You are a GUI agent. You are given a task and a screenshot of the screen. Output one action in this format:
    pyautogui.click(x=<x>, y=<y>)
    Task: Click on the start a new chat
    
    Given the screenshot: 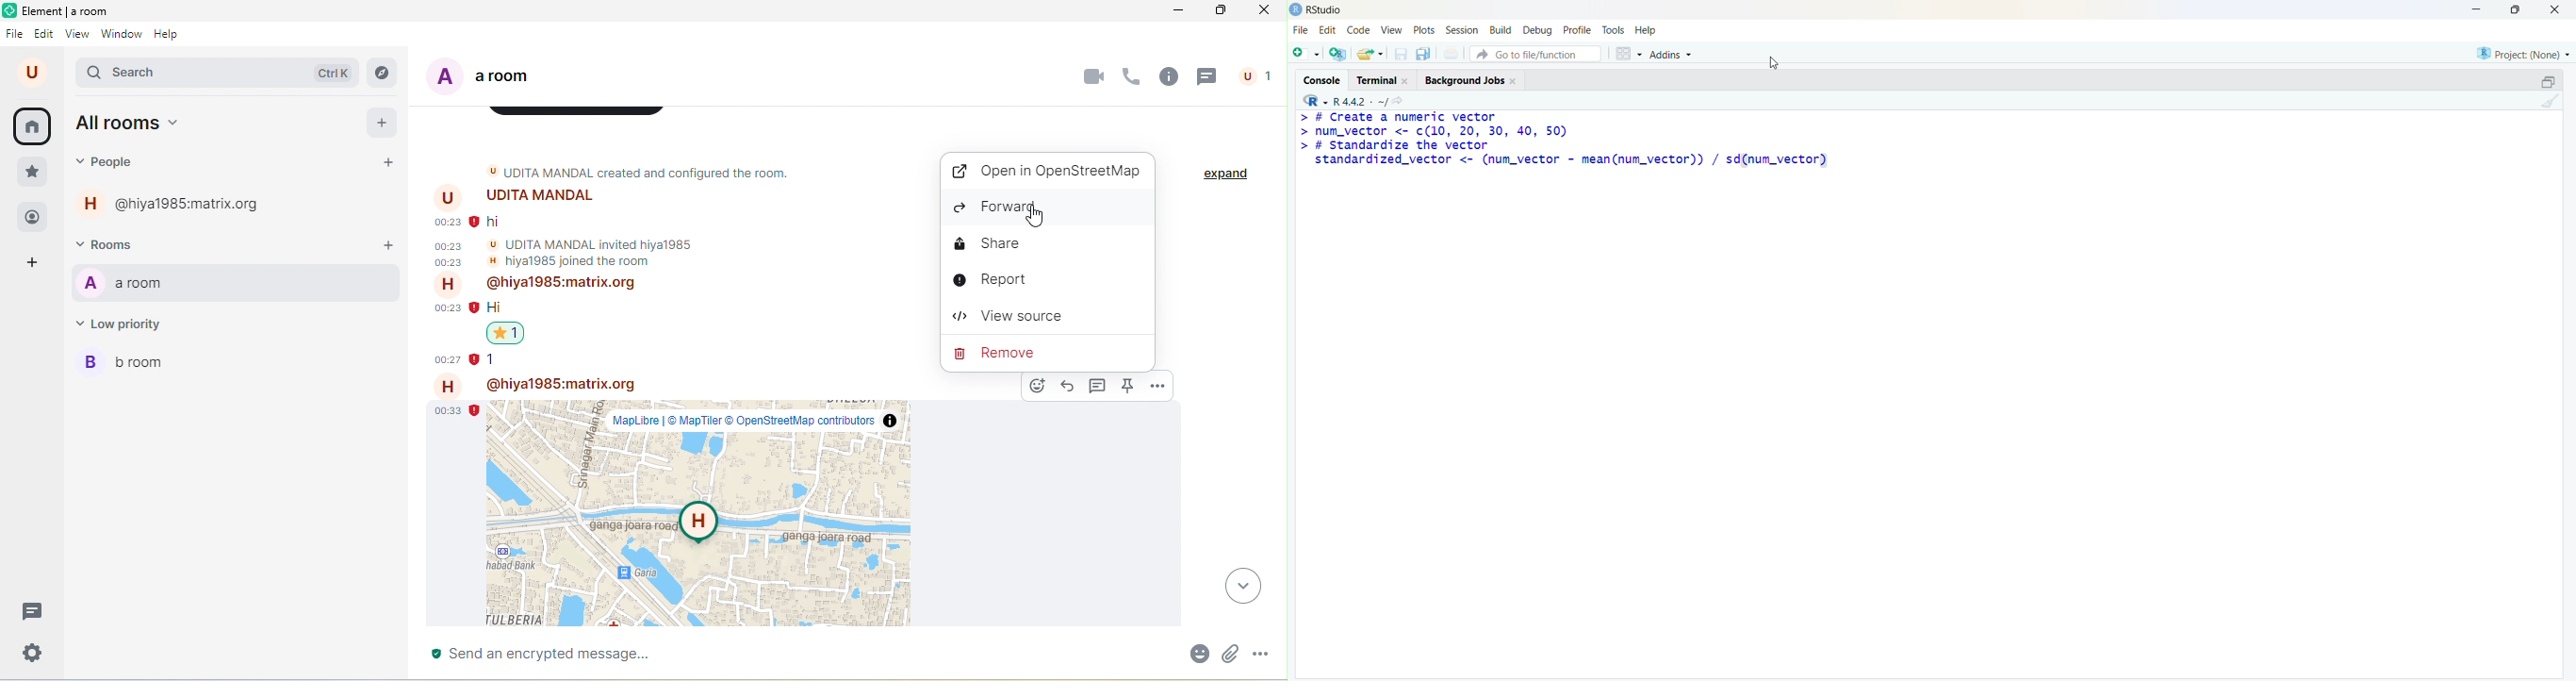 What is the action you would take?
    pyautogui.click(x=386, y=161)
    